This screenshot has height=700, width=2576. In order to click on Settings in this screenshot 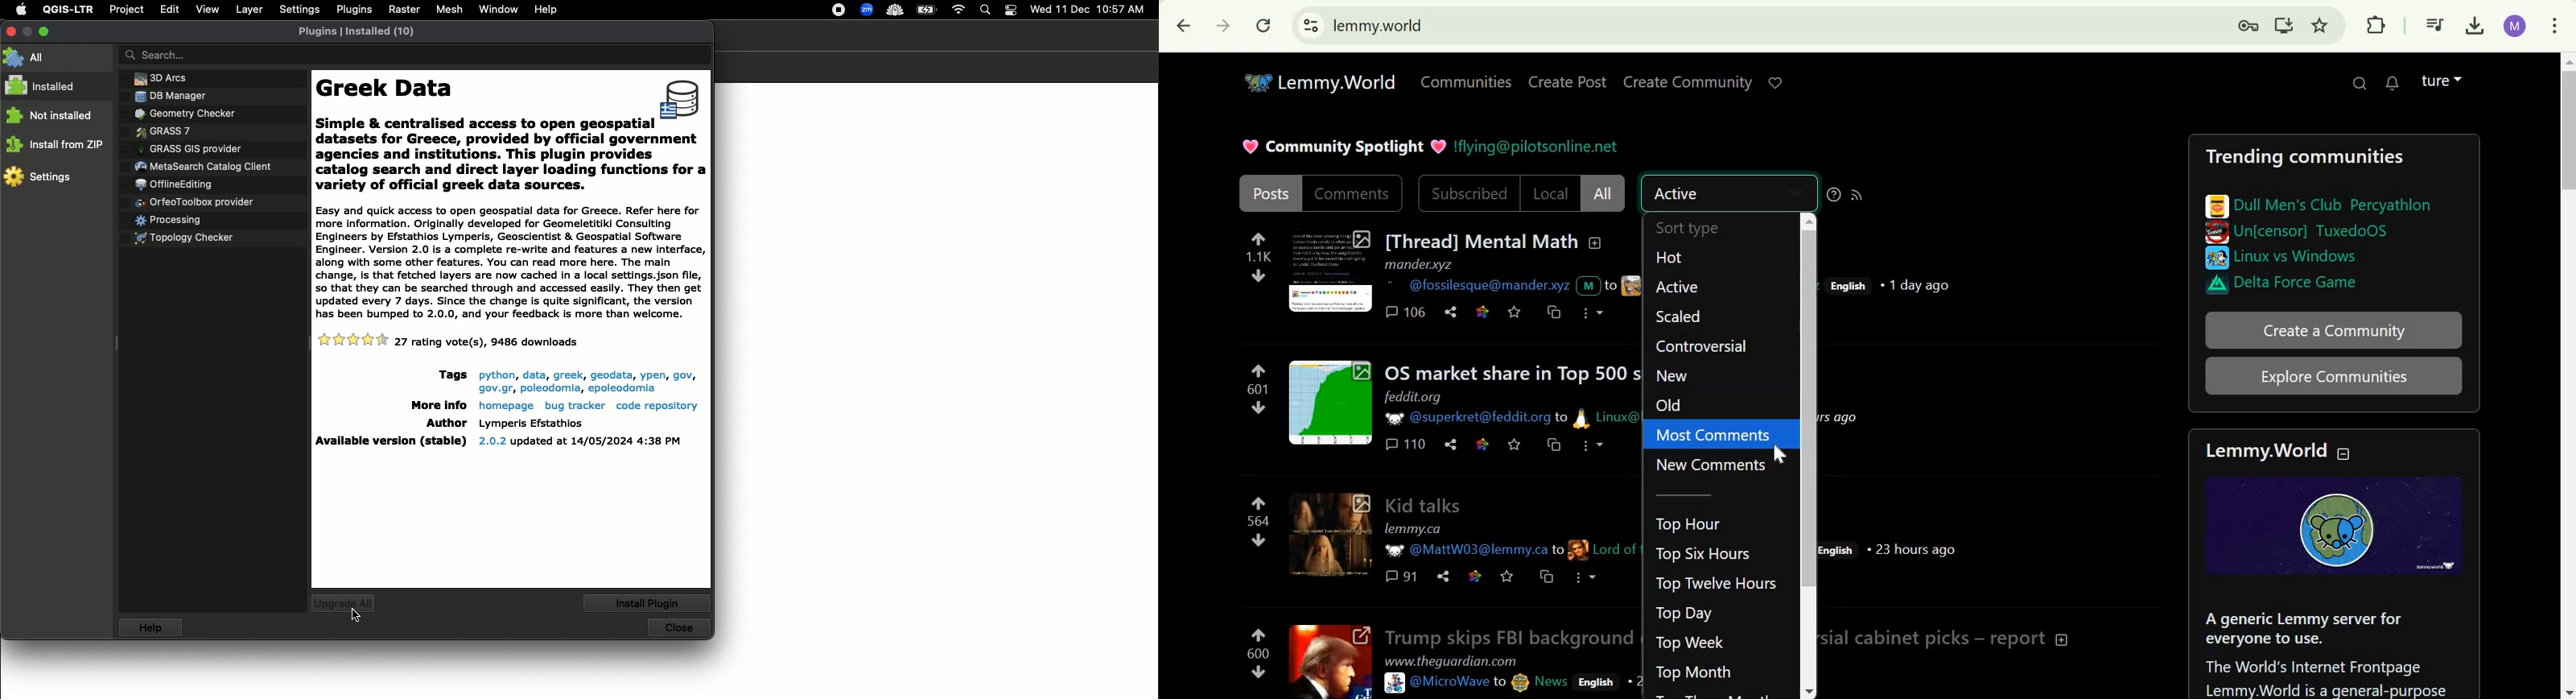, I will do `click(39, 179)`.